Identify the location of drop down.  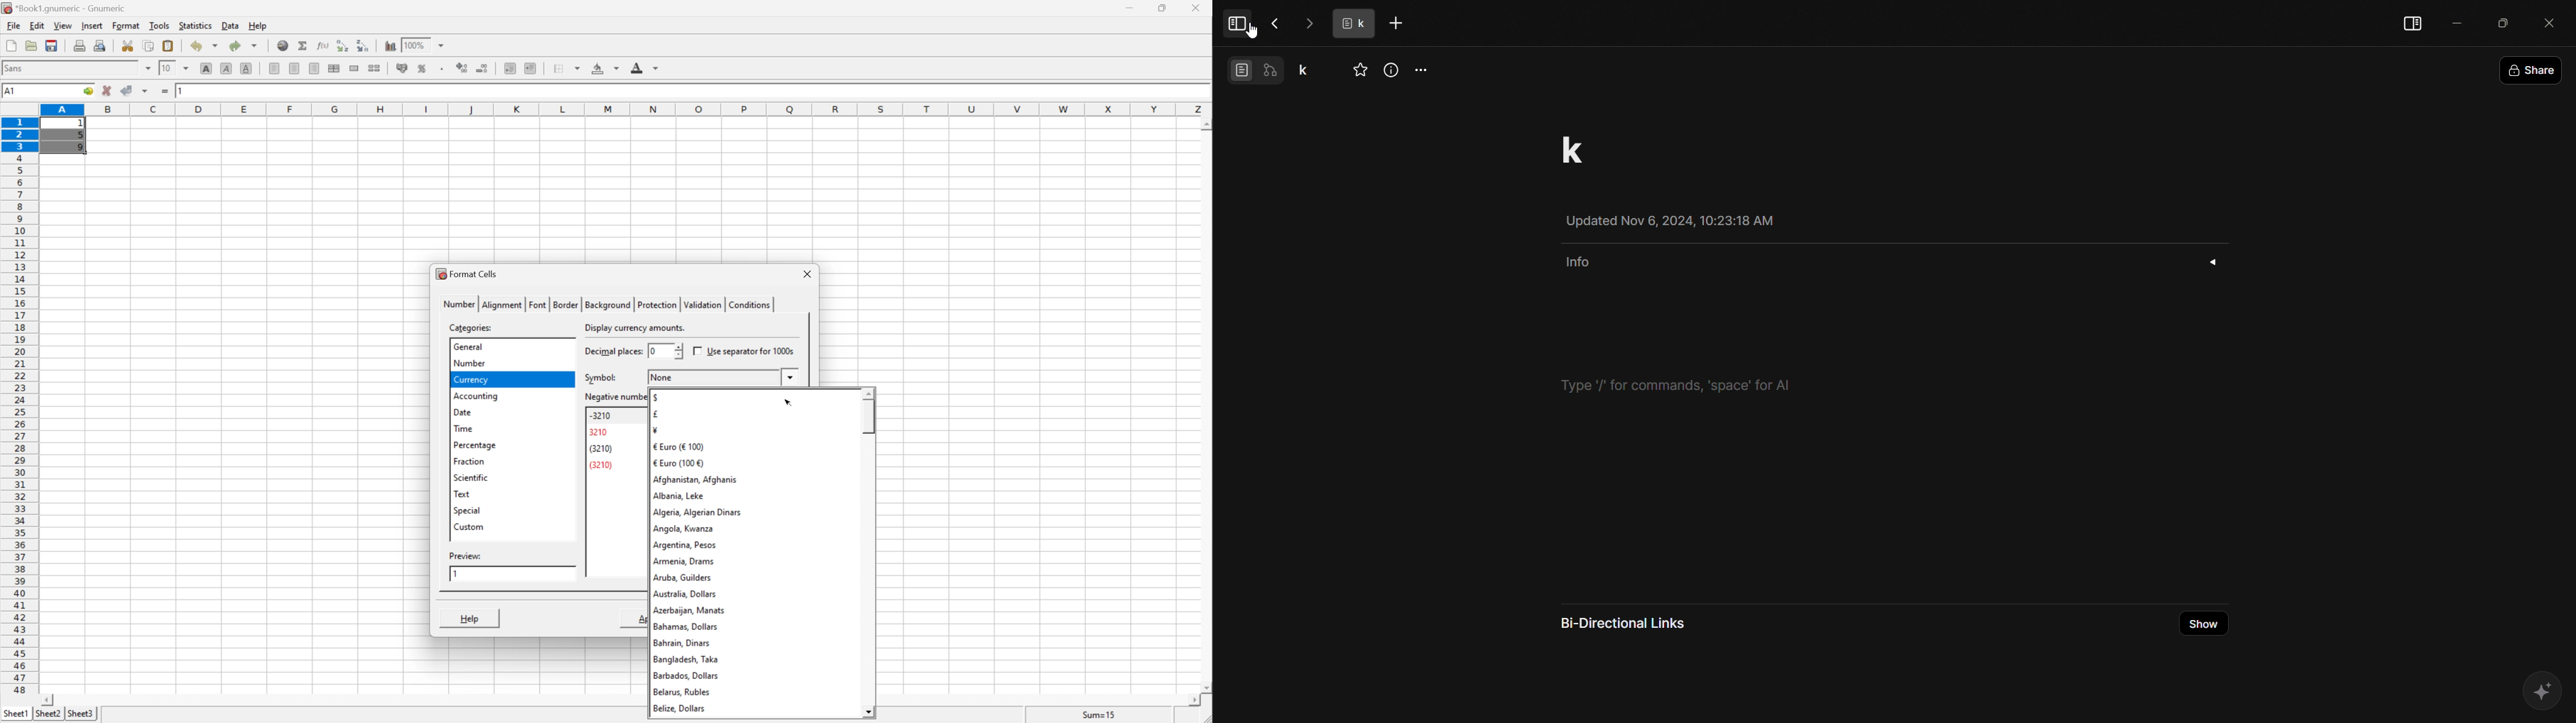
(792, 377).